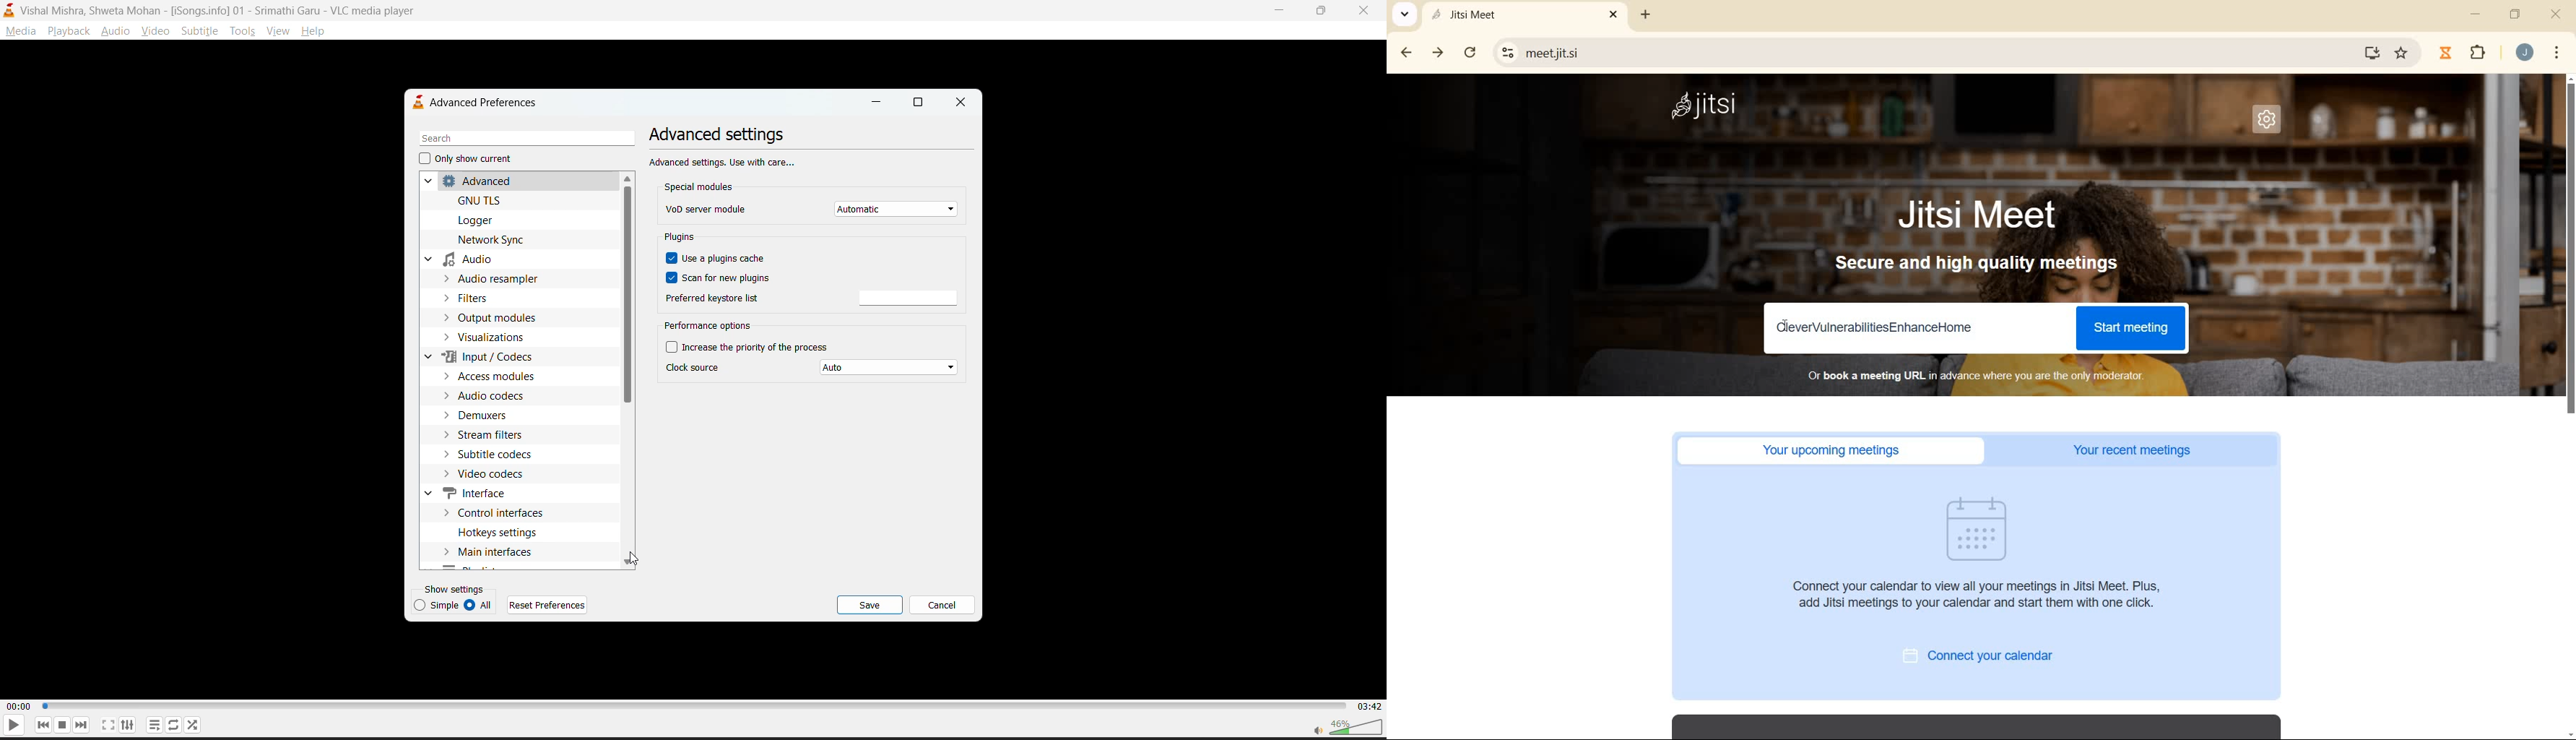 The image size is (2576, 756). Describe the element at coordinates (44, 725) in the screenshot. I see `previous` at that location.